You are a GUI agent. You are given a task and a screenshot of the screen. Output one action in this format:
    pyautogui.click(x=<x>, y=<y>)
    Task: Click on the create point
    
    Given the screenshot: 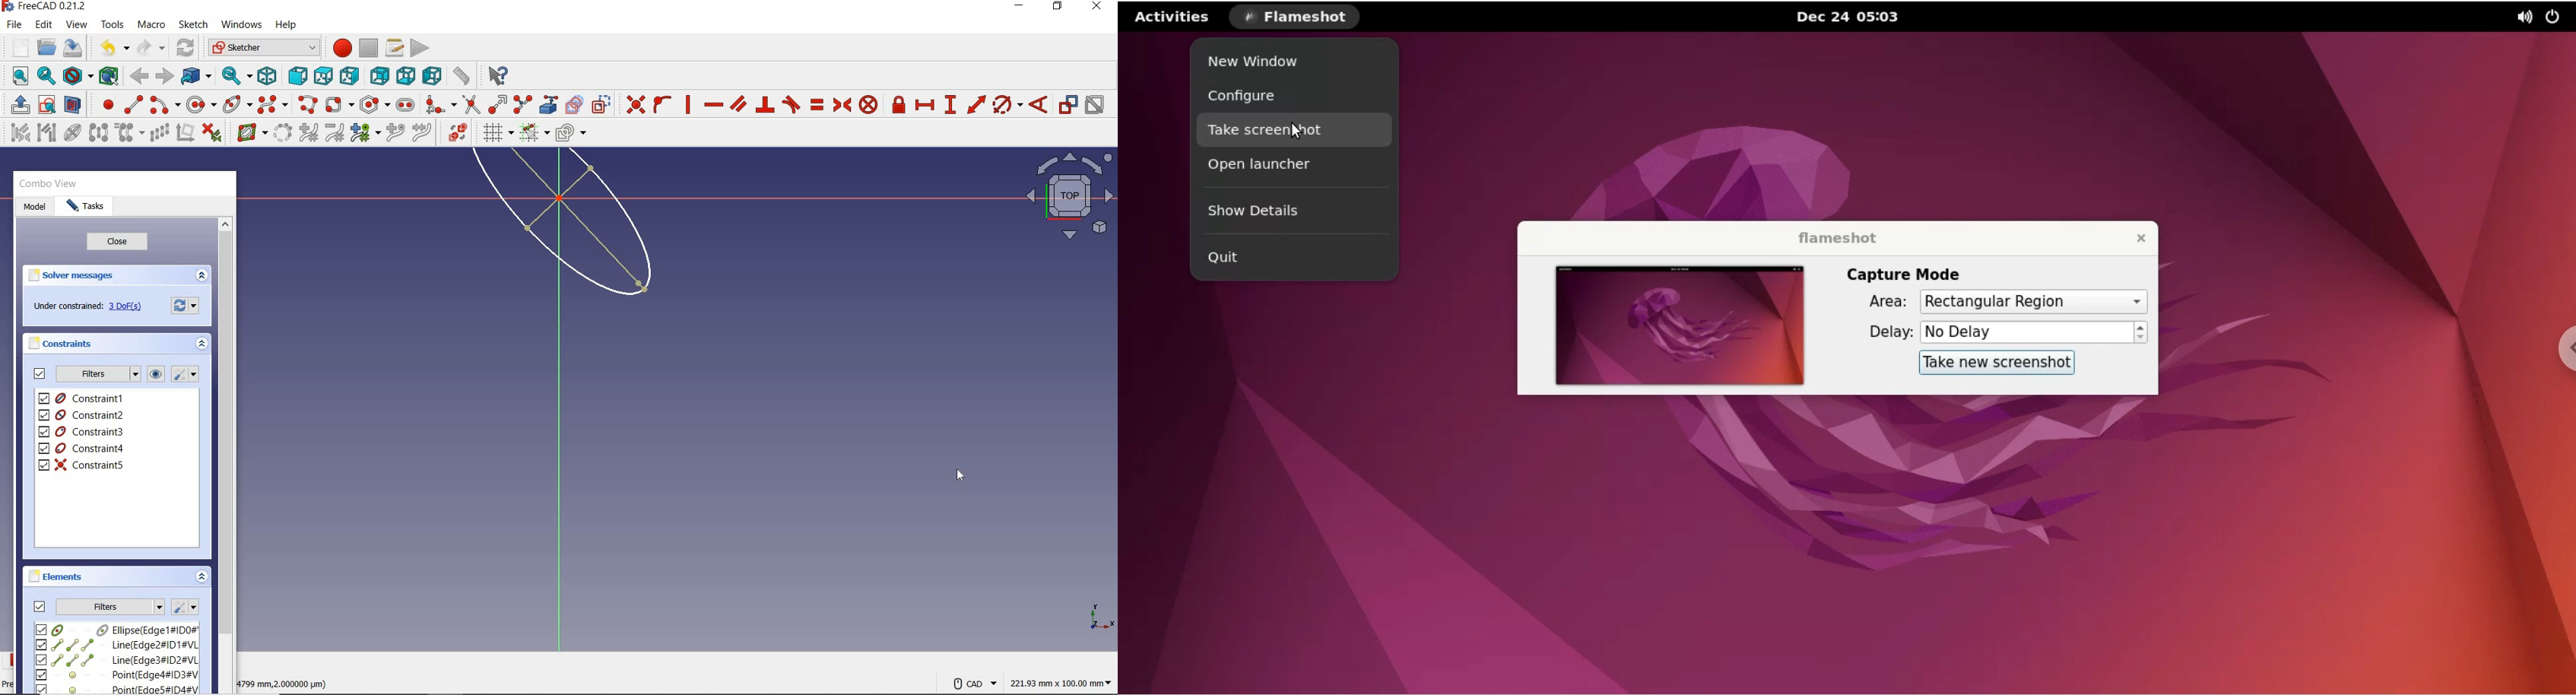 What is the action you would take?
    pyautogui.click(x=105, y=105)
    